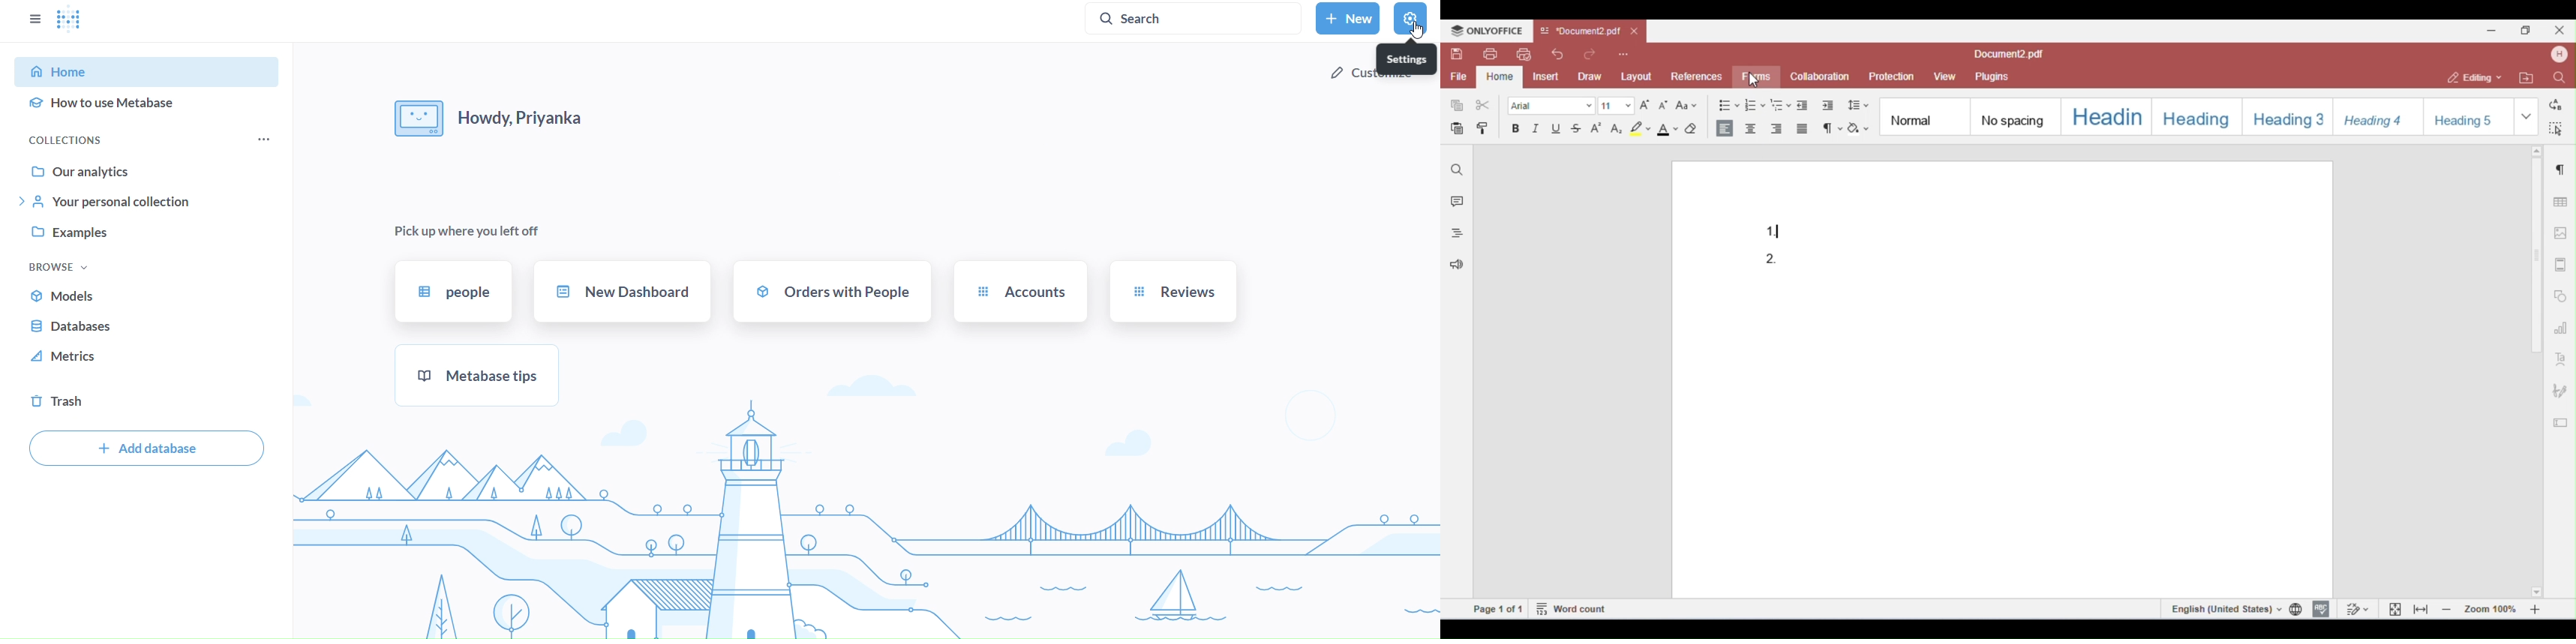  I want to click on your personal collection, so click(154, 202).